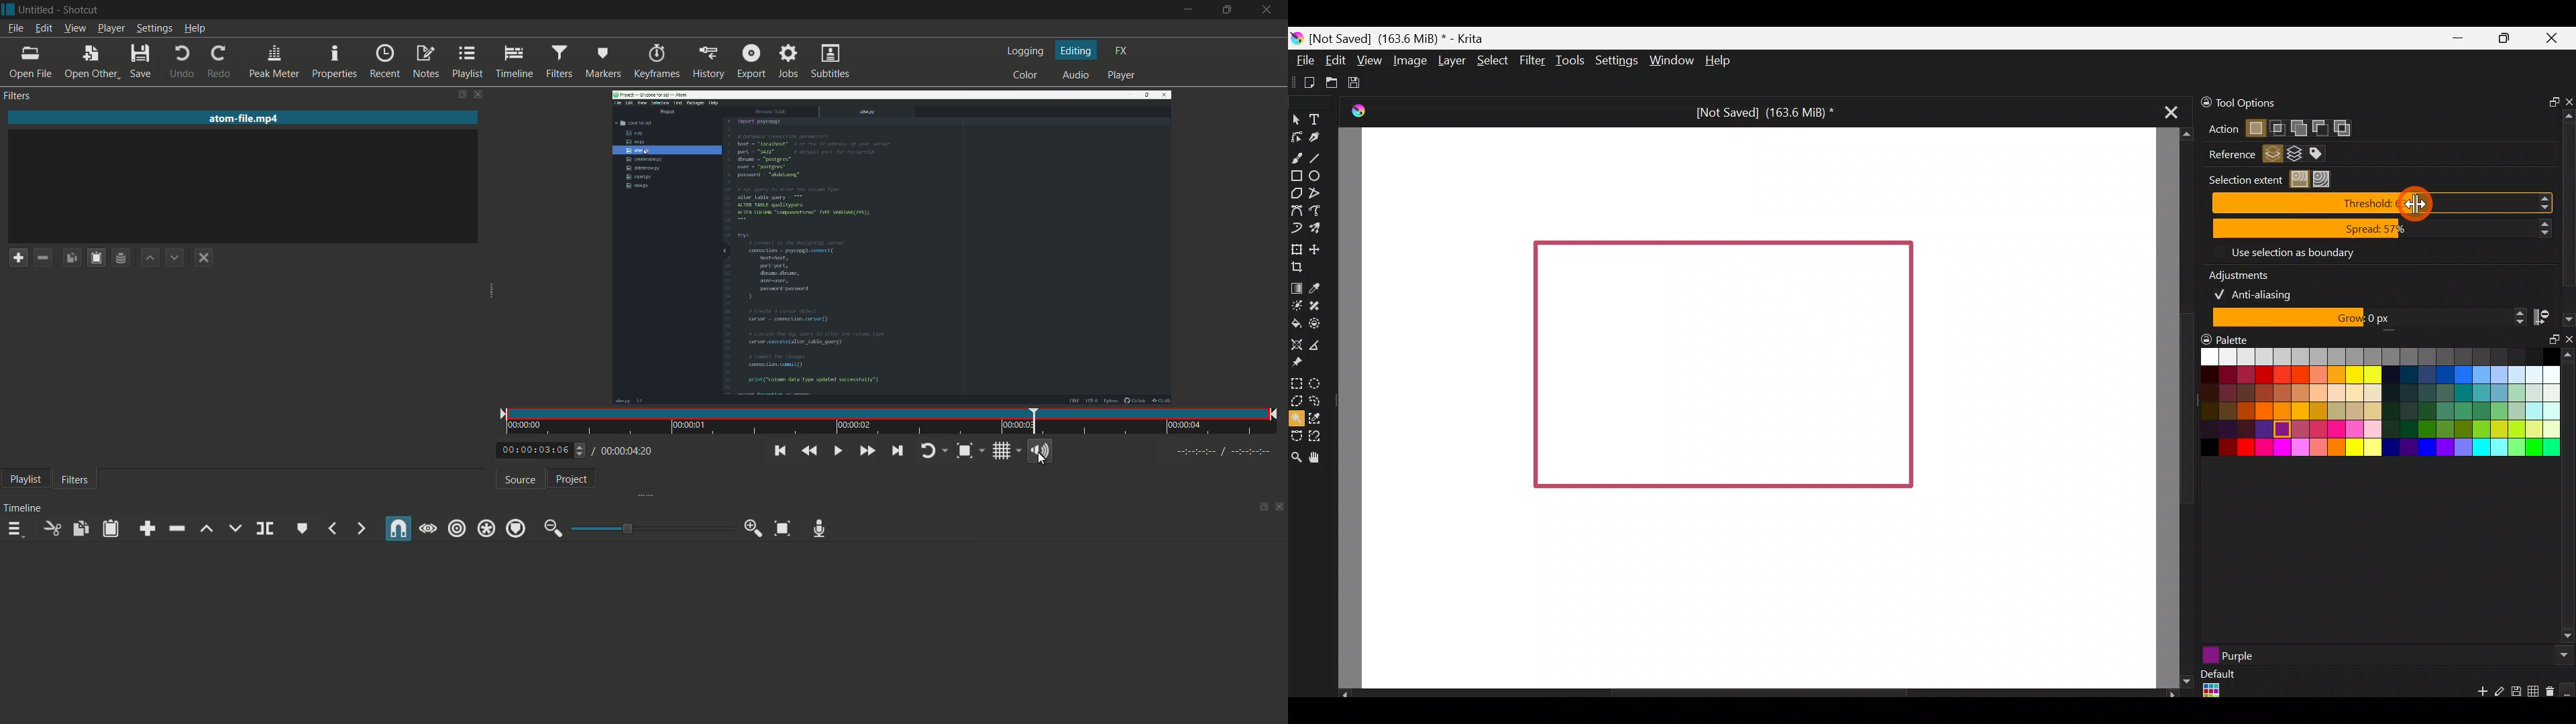 The height and width of the screenshot is (728, 2576). Describe the element at coordinates (1320, 324) in the screenshot. I see `Enclose & fill tool` at that location.